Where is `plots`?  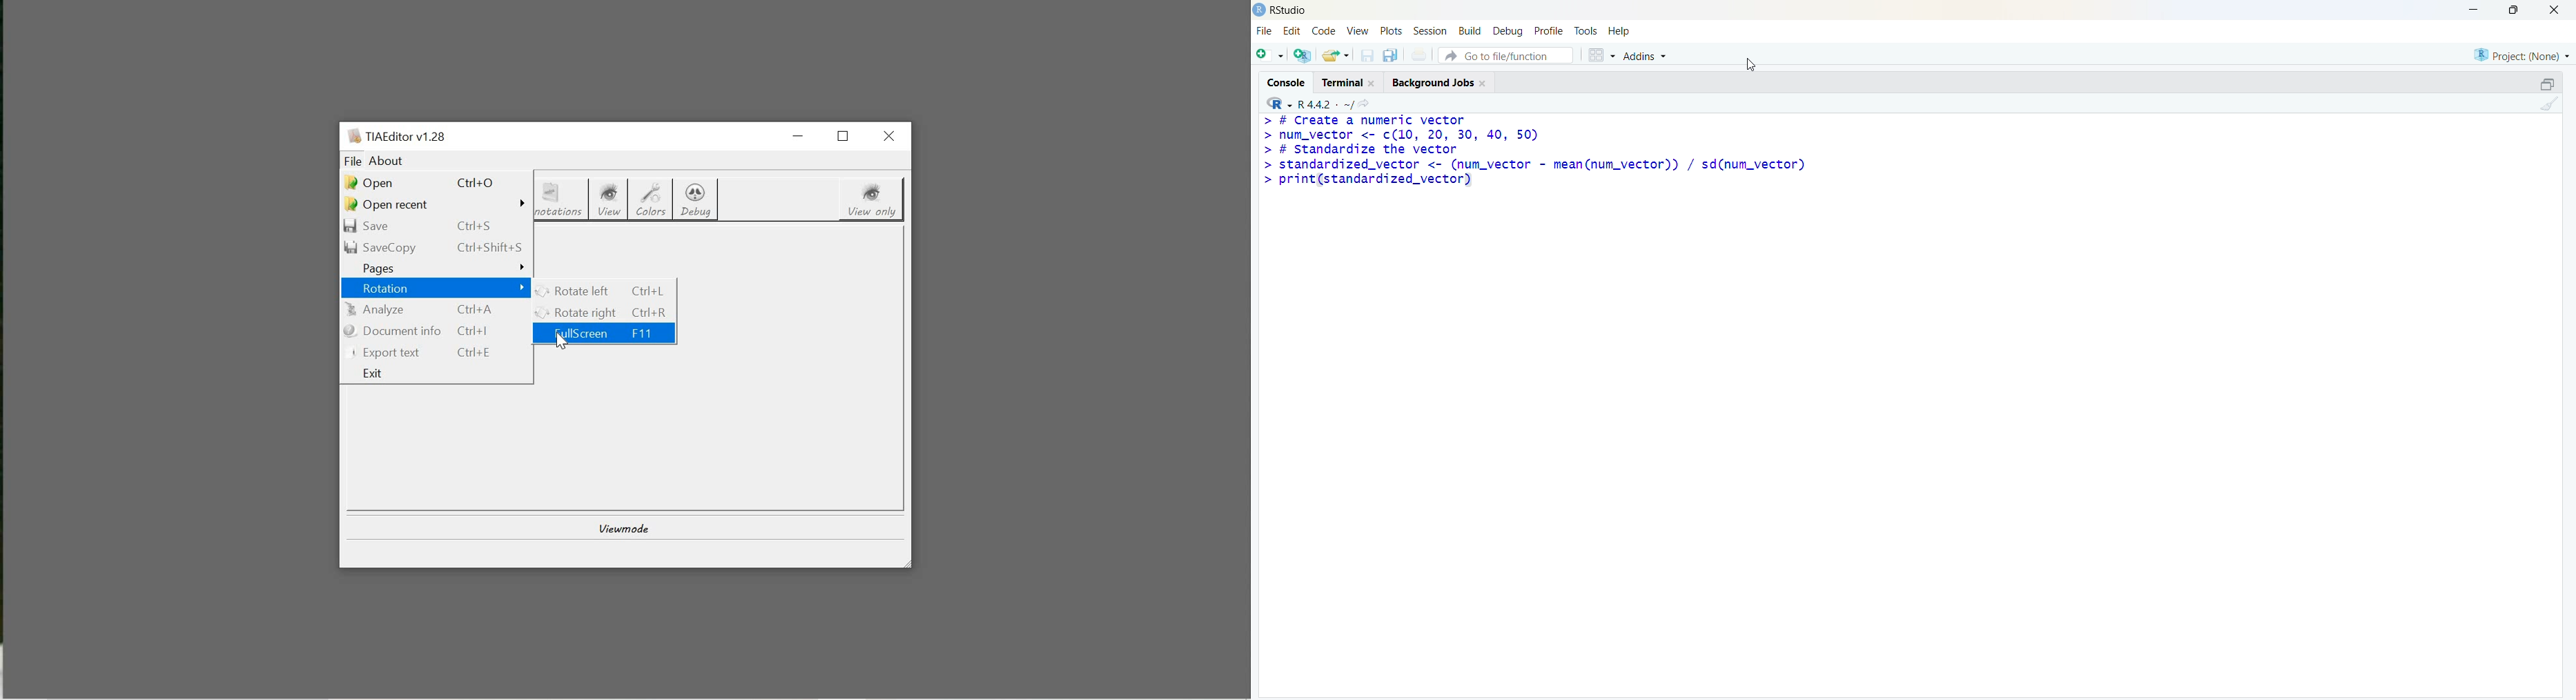
plots is located at coordinates (1390, 30).